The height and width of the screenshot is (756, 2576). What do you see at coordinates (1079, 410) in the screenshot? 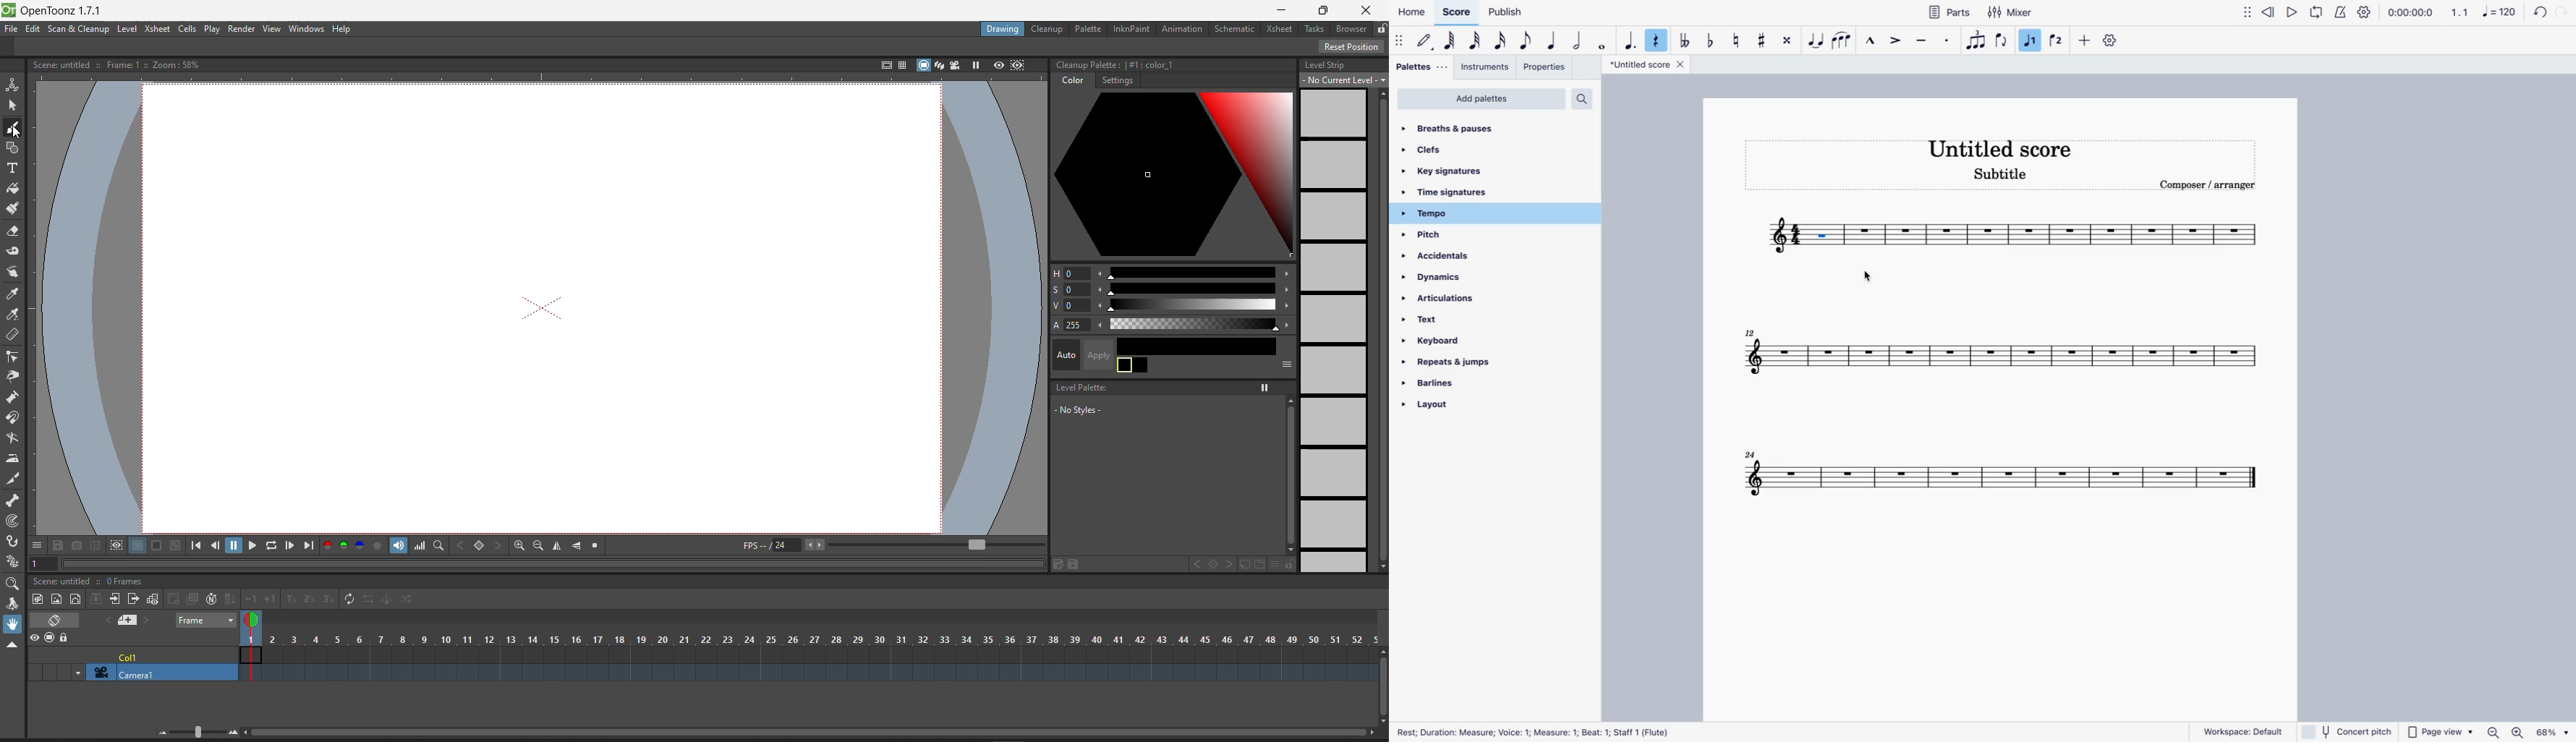
I see `no styles` at bounding box center [1079, 410].